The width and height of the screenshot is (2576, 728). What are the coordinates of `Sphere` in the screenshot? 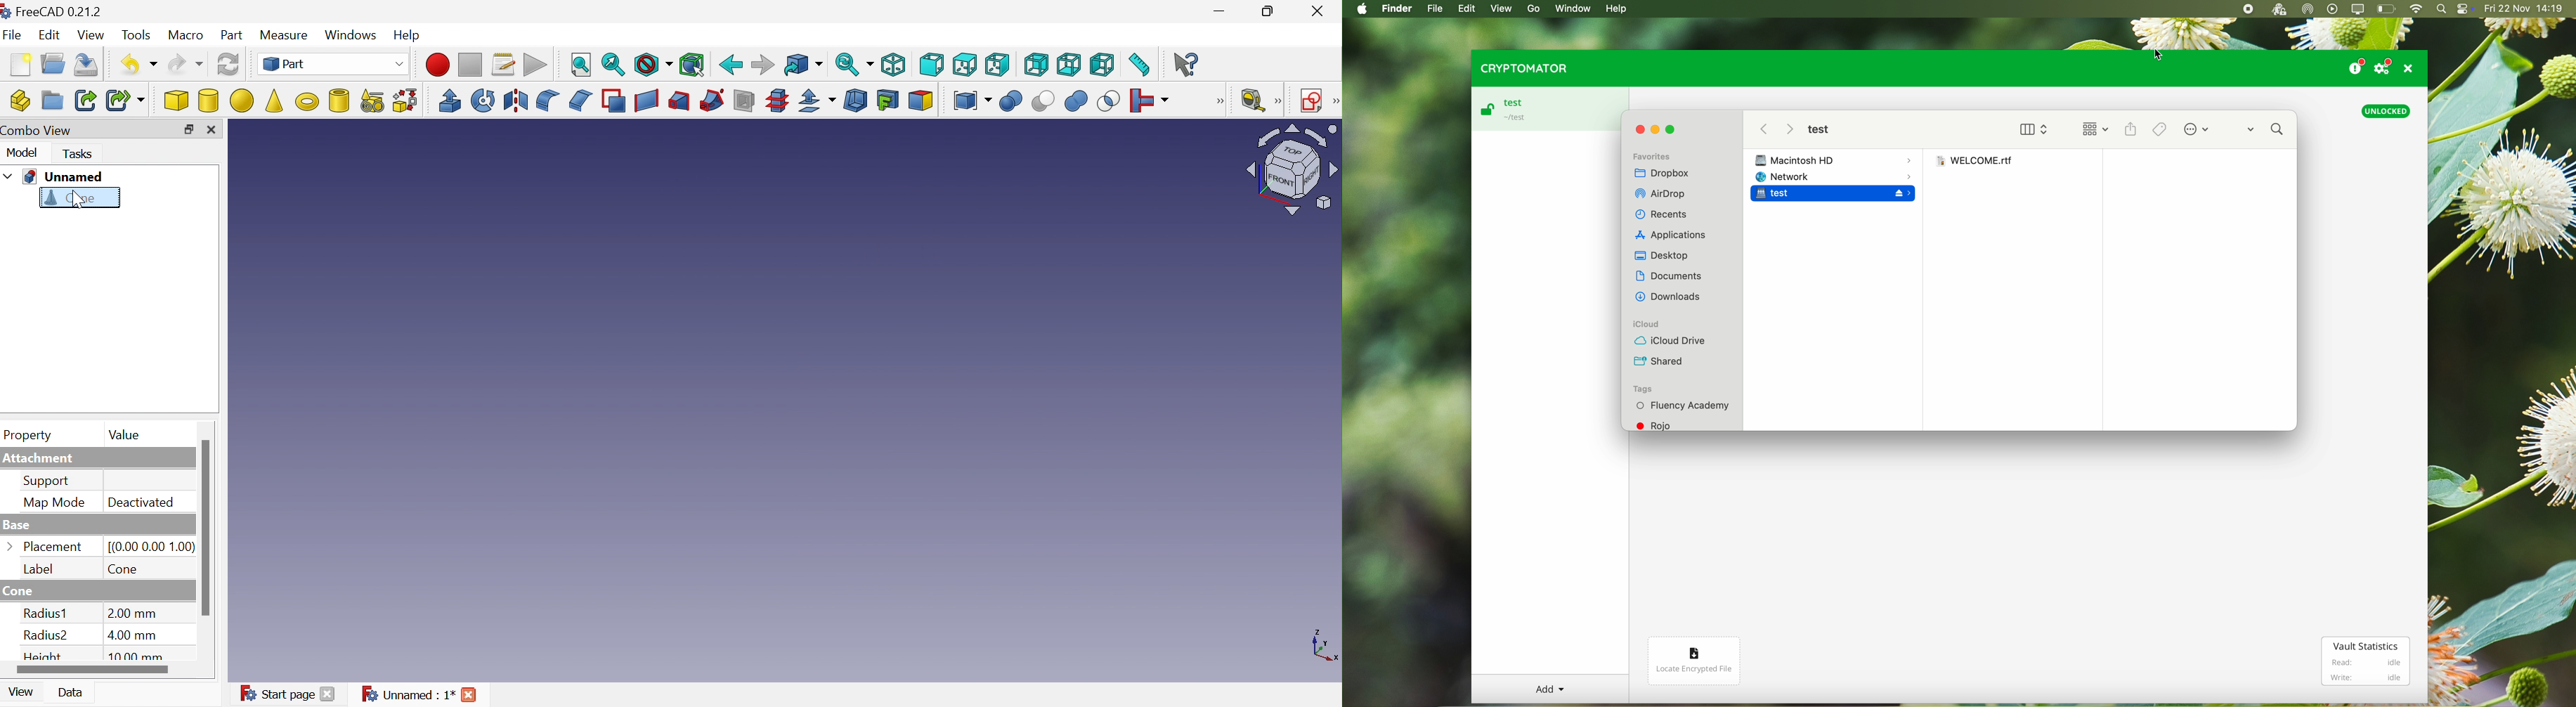 It's located at (241, 101).